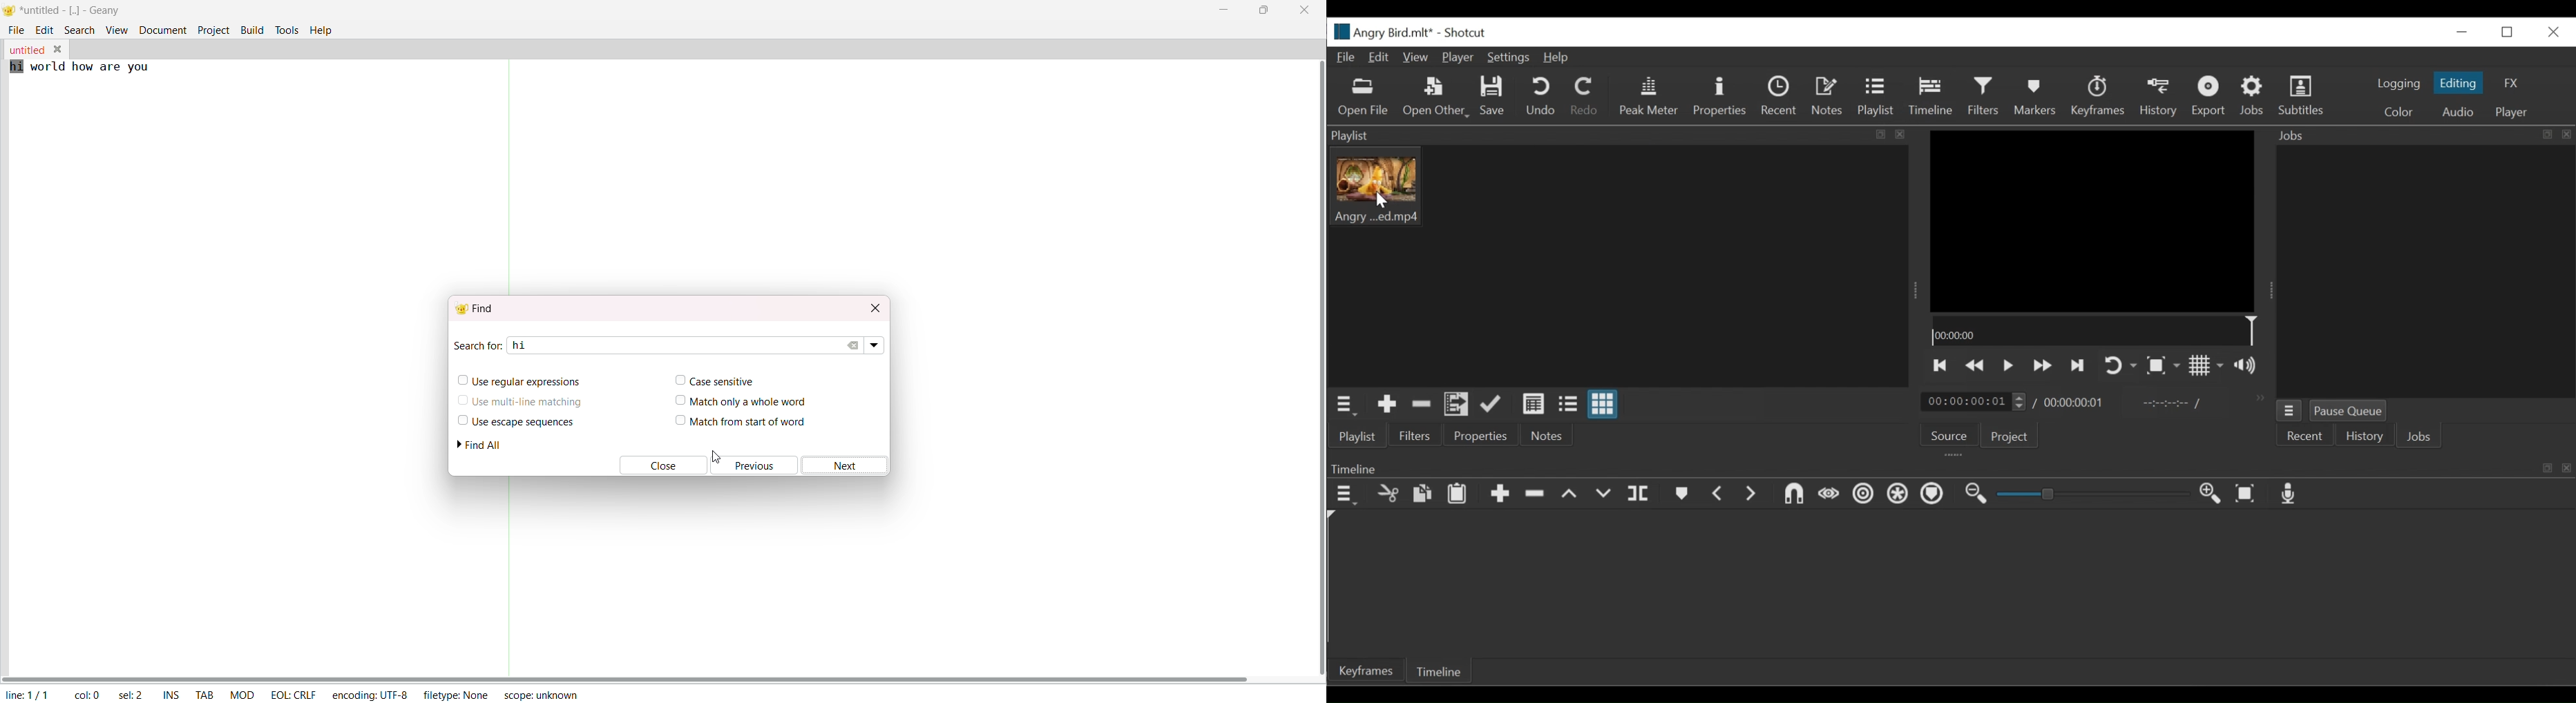 The width and height of the screenshot is (2576, 728). Describe the element at coordinates (2089, 495) in the screenshot. I see `Zoom slider` at that location.